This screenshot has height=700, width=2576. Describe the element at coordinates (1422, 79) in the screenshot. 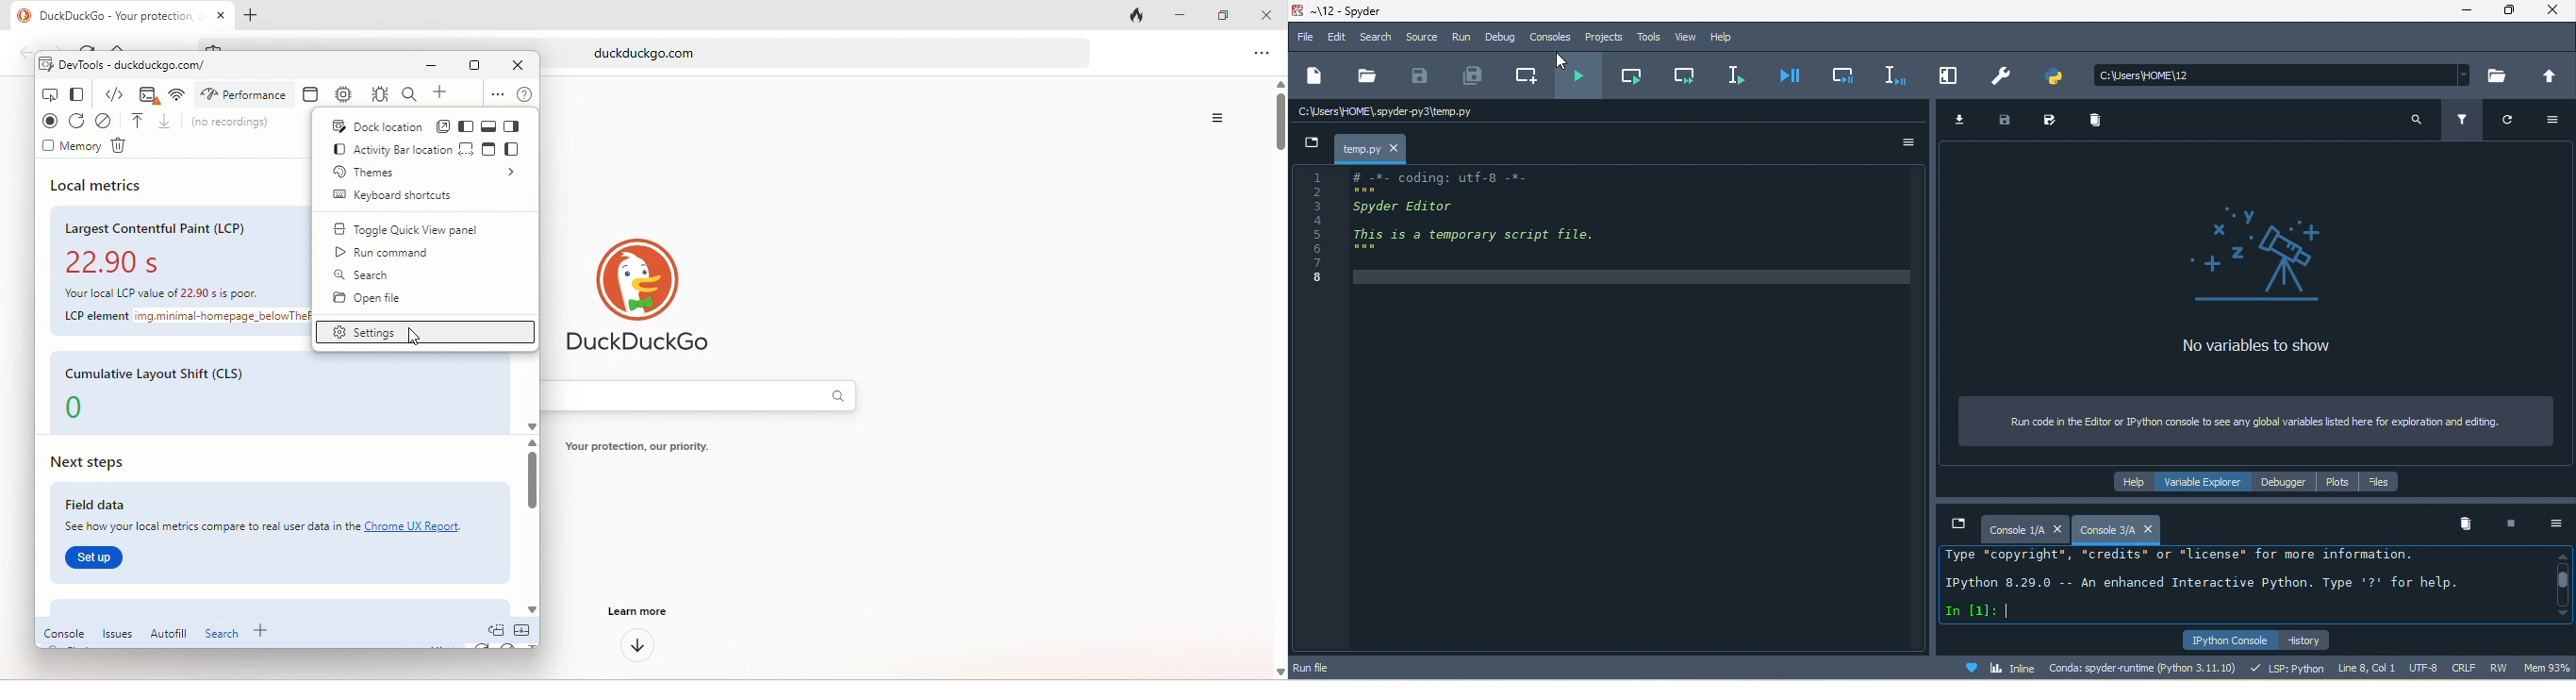

I see `save` at that location.